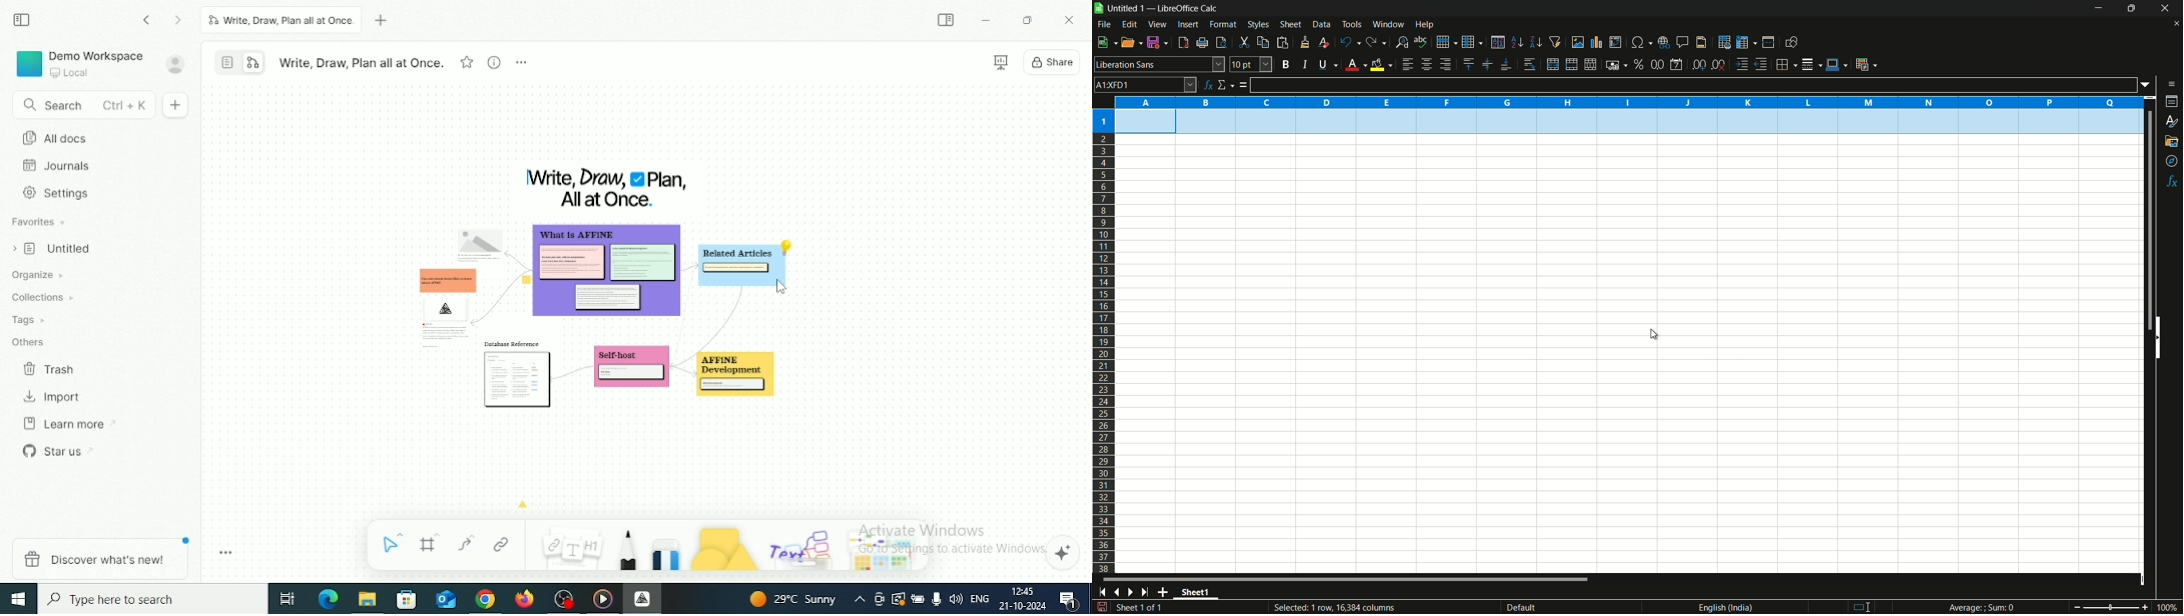 The height and width of the screenshot is (616, 2184). Describe the element at coordinates (1866, 607) in the screenshot. I see `standard selection` at that location.